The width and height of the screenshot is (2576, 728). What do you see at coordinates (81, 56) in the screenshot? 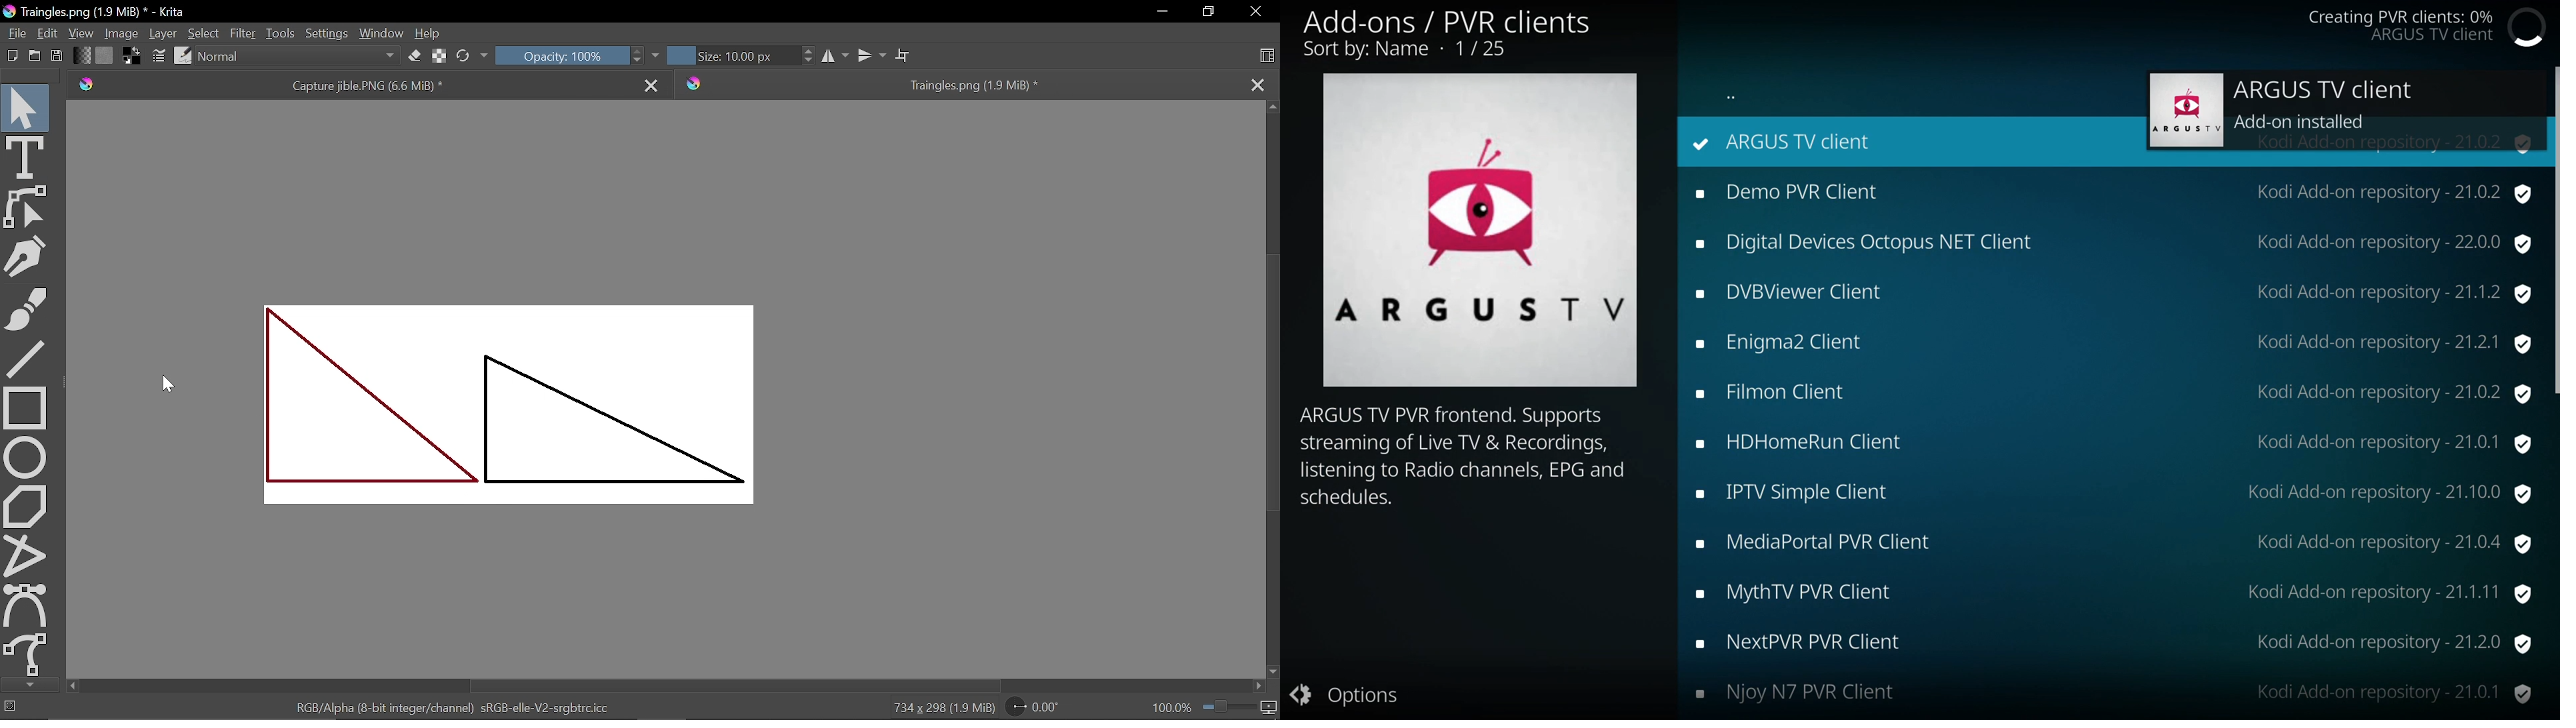
I see `Fill gradient` at bounding box center [81, 56].